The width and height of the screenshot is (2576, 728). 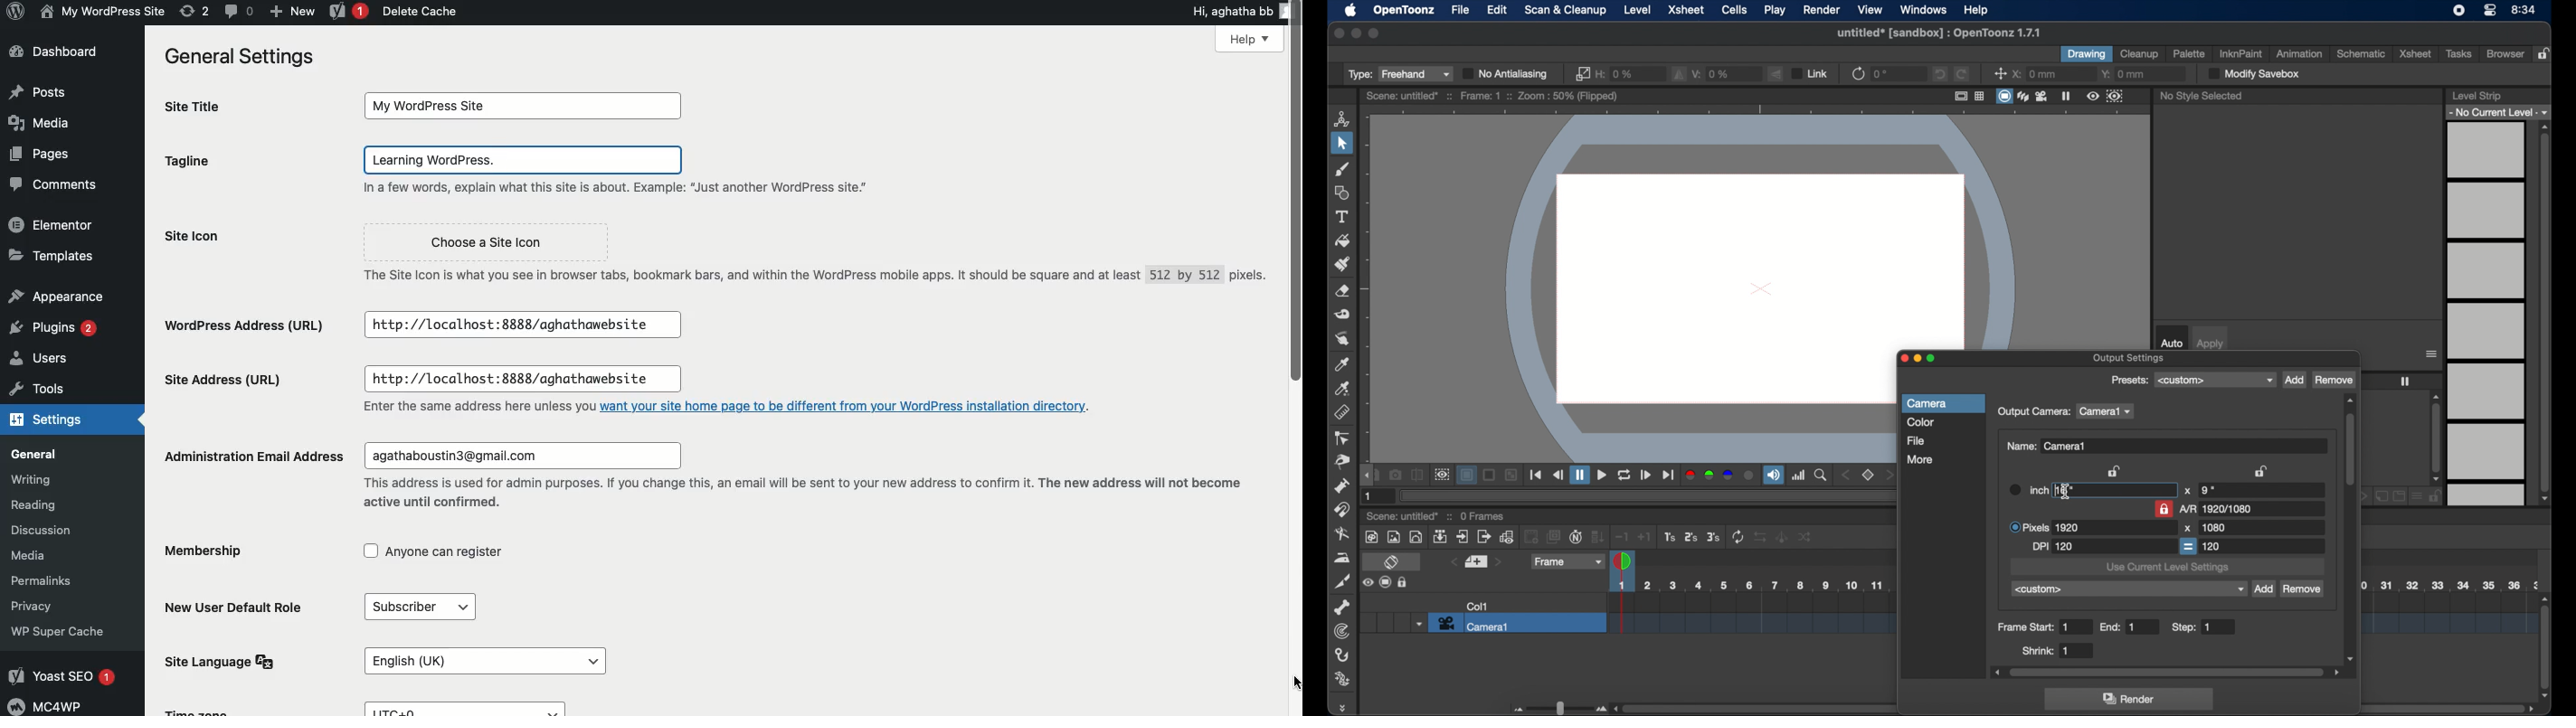 What do you see at coordinates (56, 293) in the screenshot?
I see `Appearance` at bounding box center [56, 293].